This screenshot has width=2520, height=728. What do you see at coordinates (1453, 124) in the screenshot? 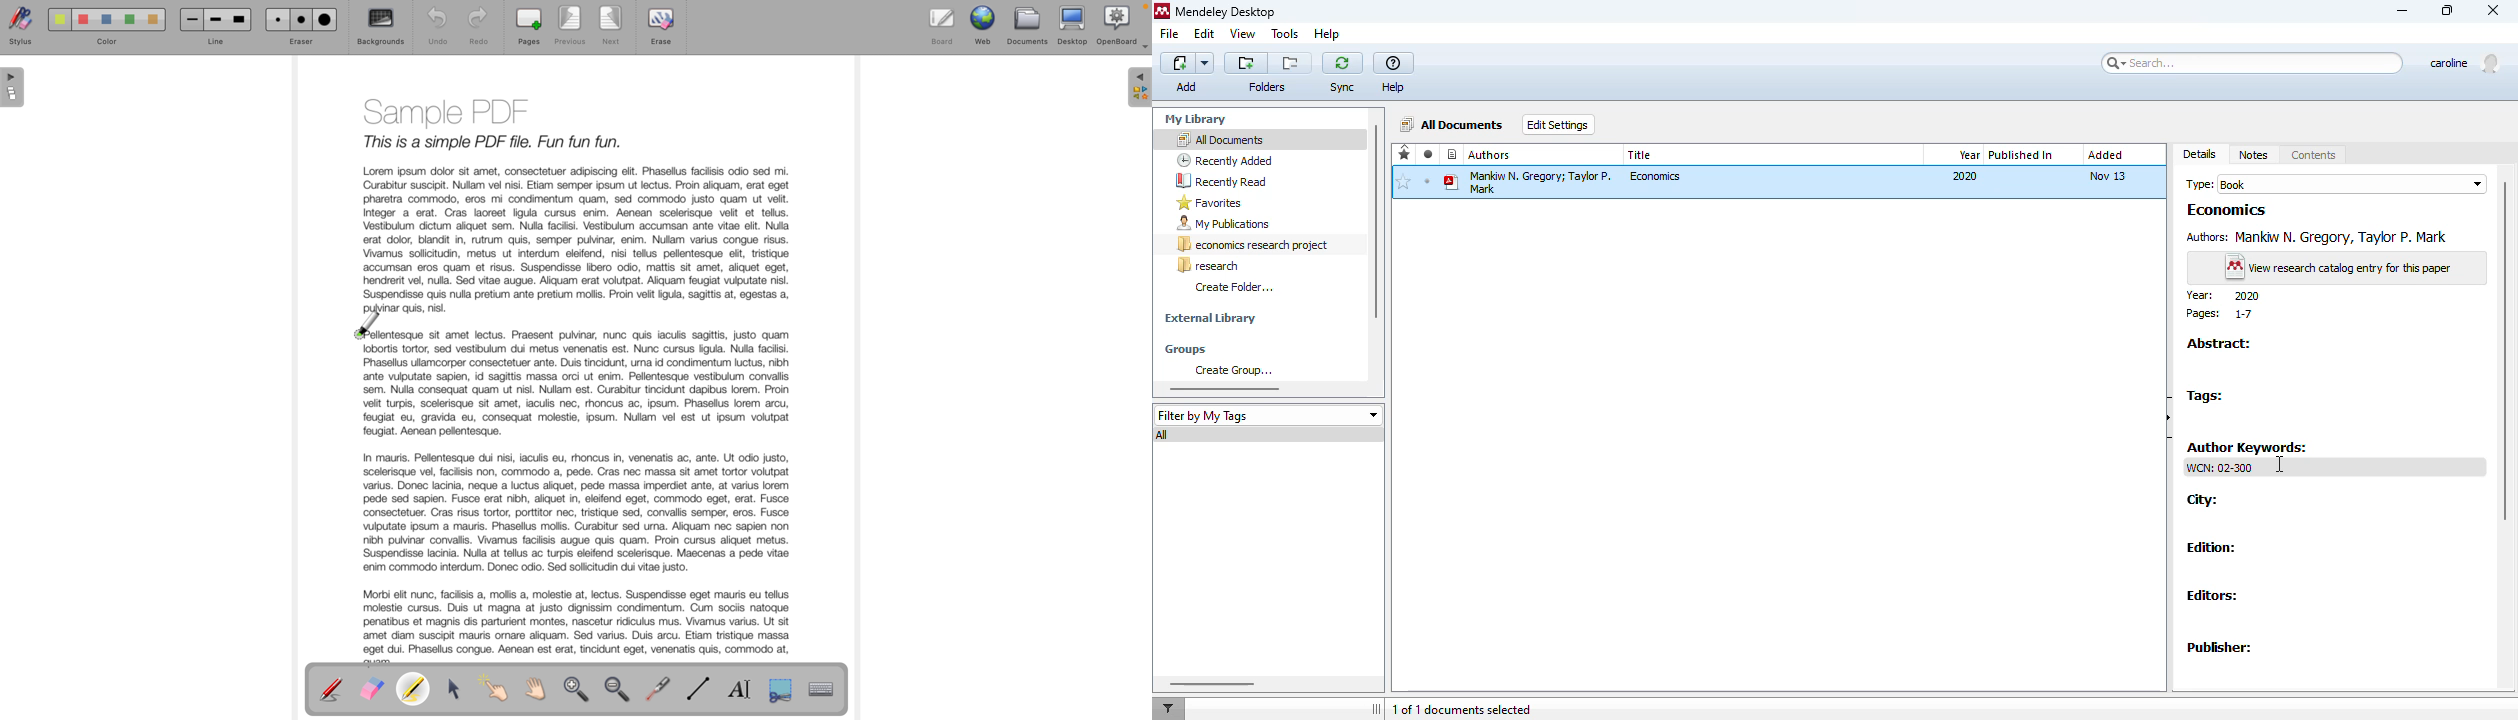
I see `all documents` at bounding box center [1453, 124].